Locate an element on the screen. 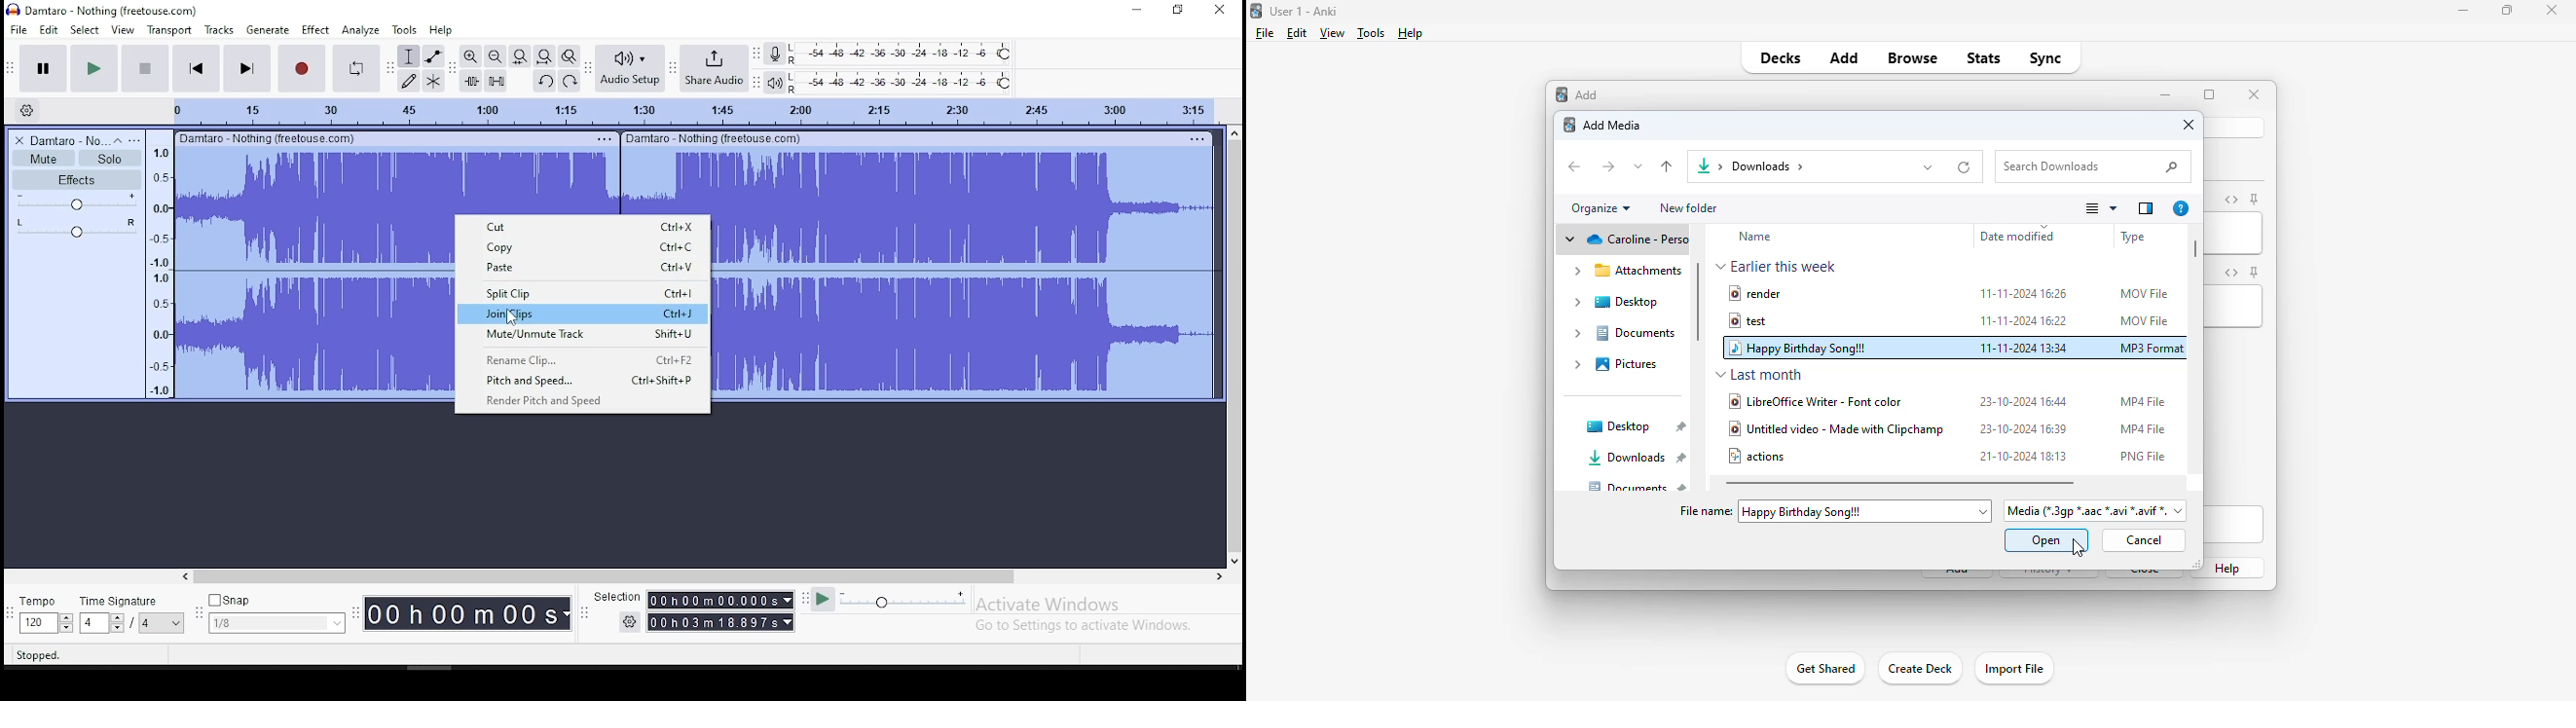 The width and height of the screenshot is (2576, 728). 21-10-2024 is located at coordinates (2023, 457).